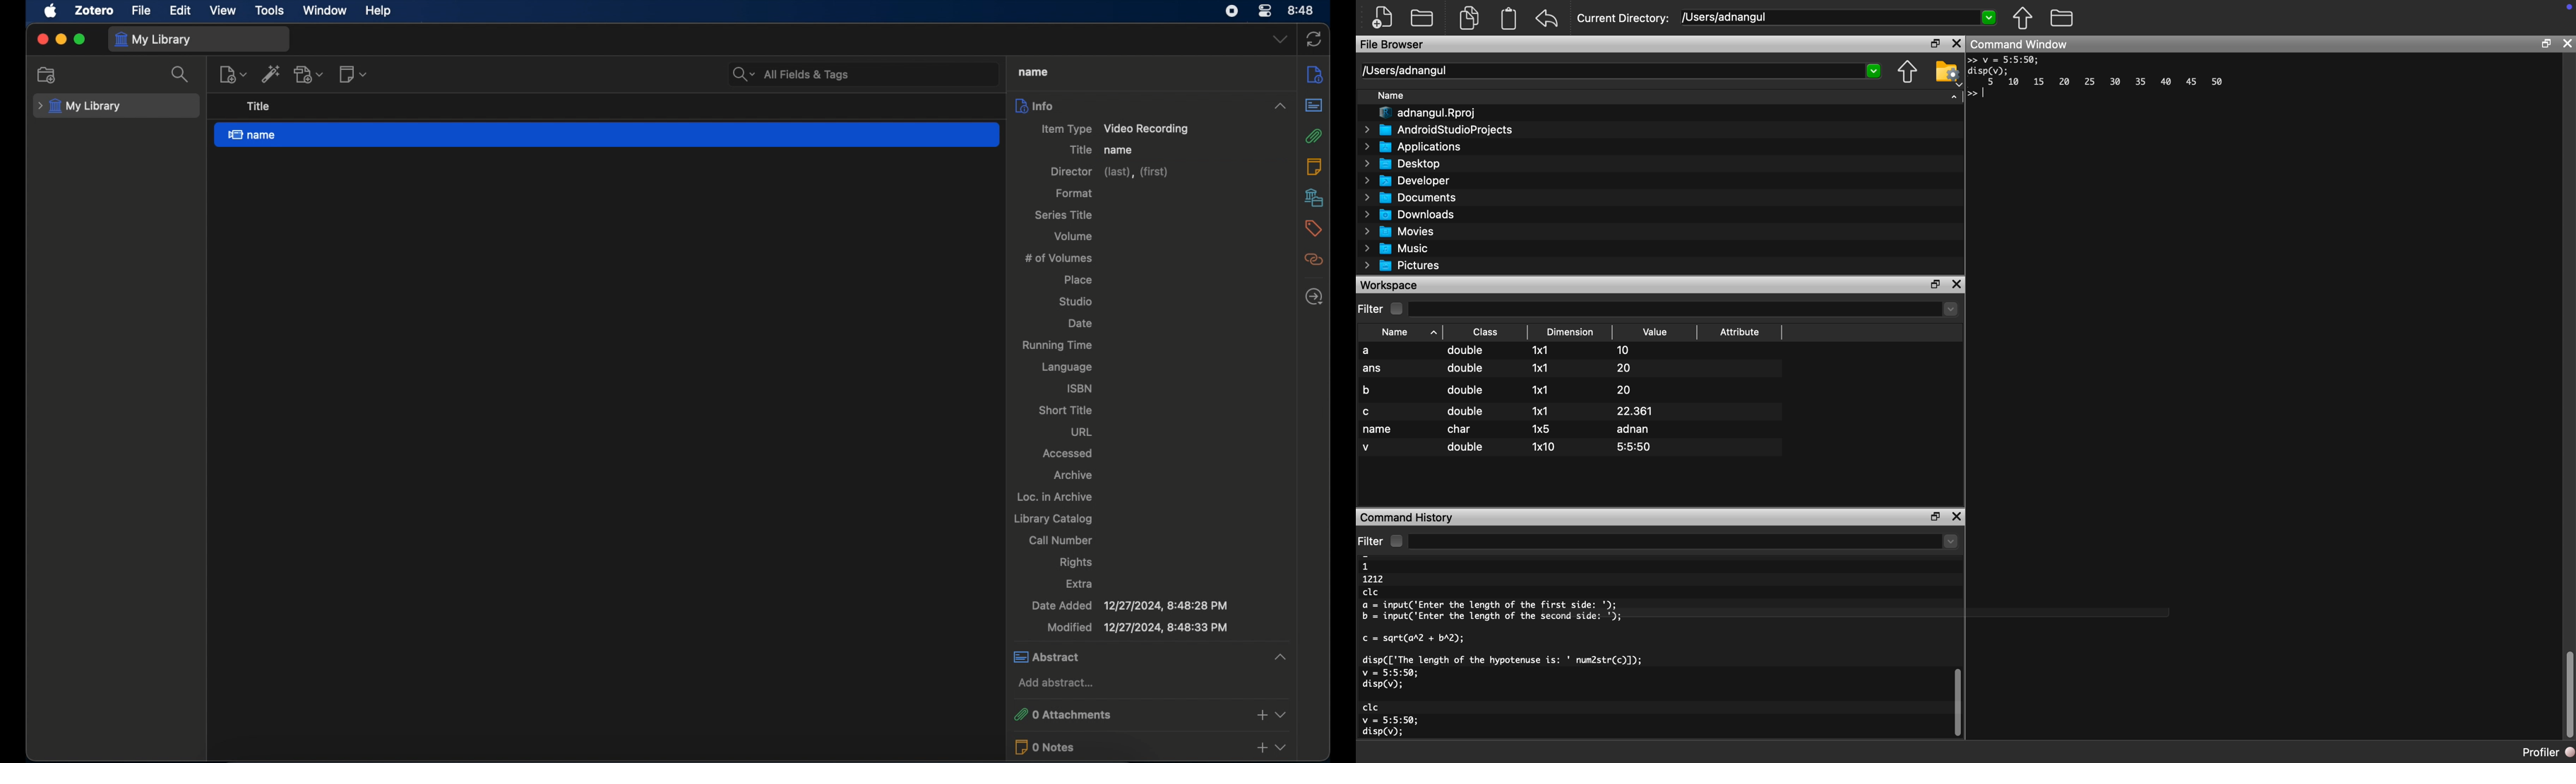  Describe the element at coordinates (1059, 258) in the screenshot. I see `no of volumes` at that location.